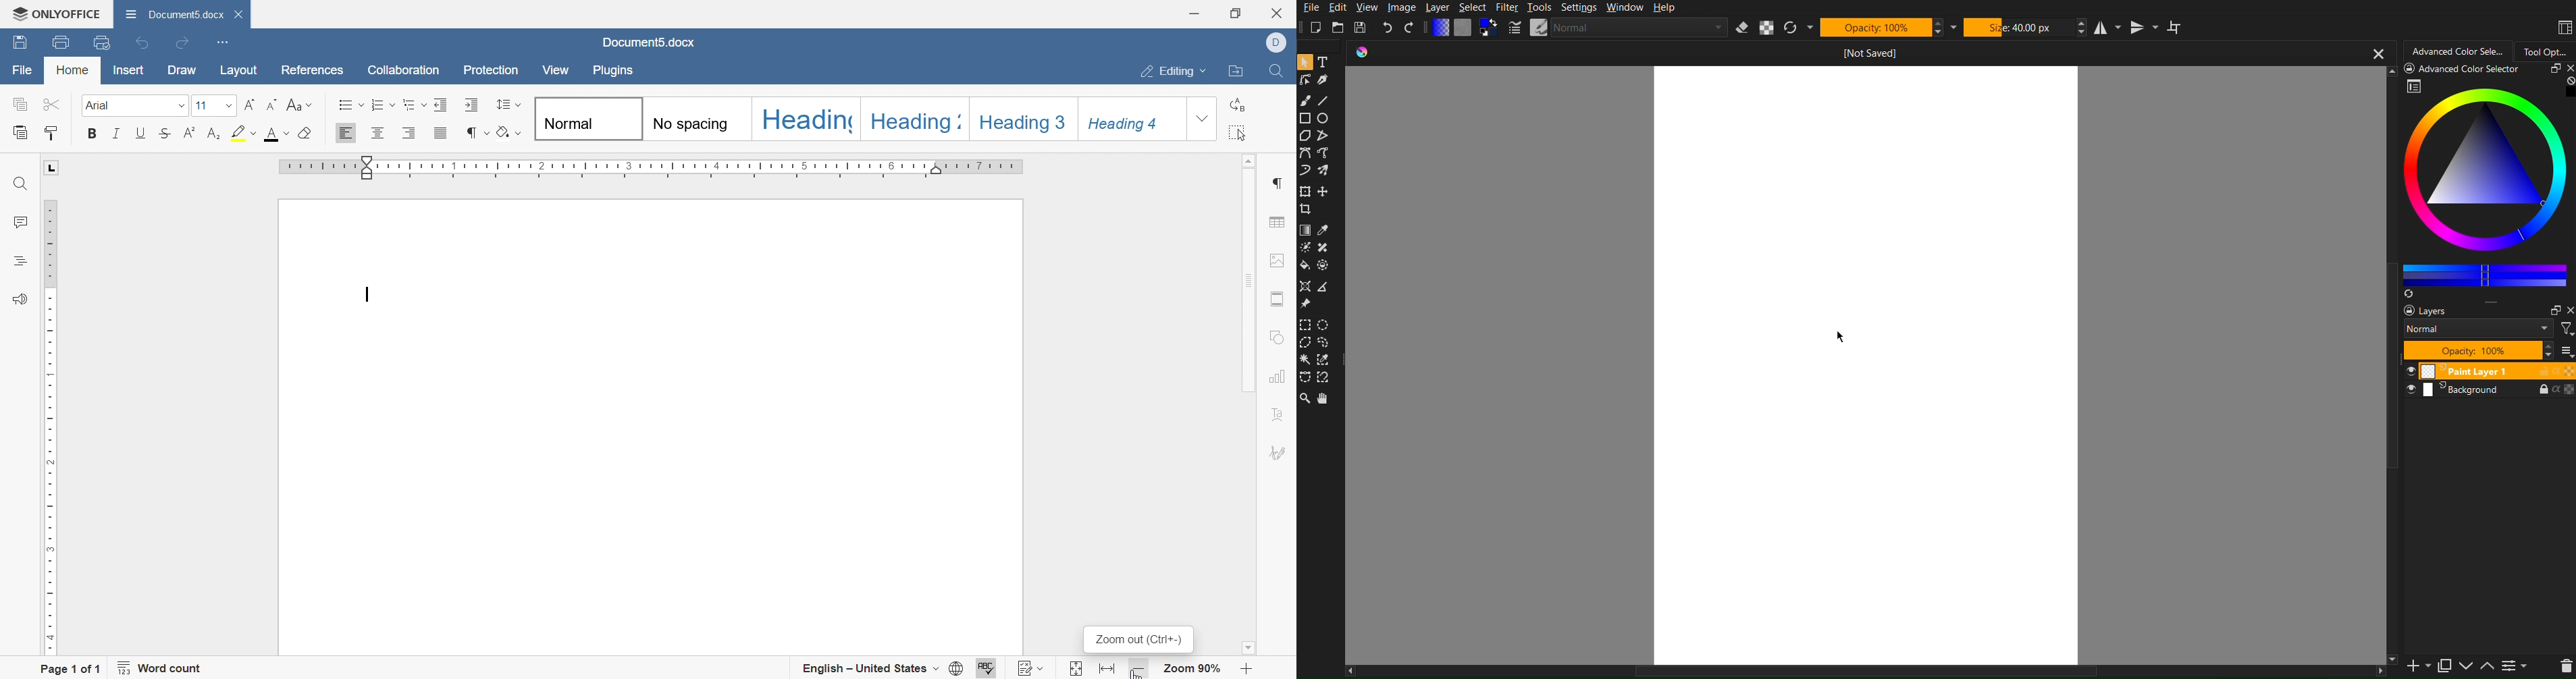 This screenshot has width=2576, height=700. I want to click on opacity, so click(2569, 371).